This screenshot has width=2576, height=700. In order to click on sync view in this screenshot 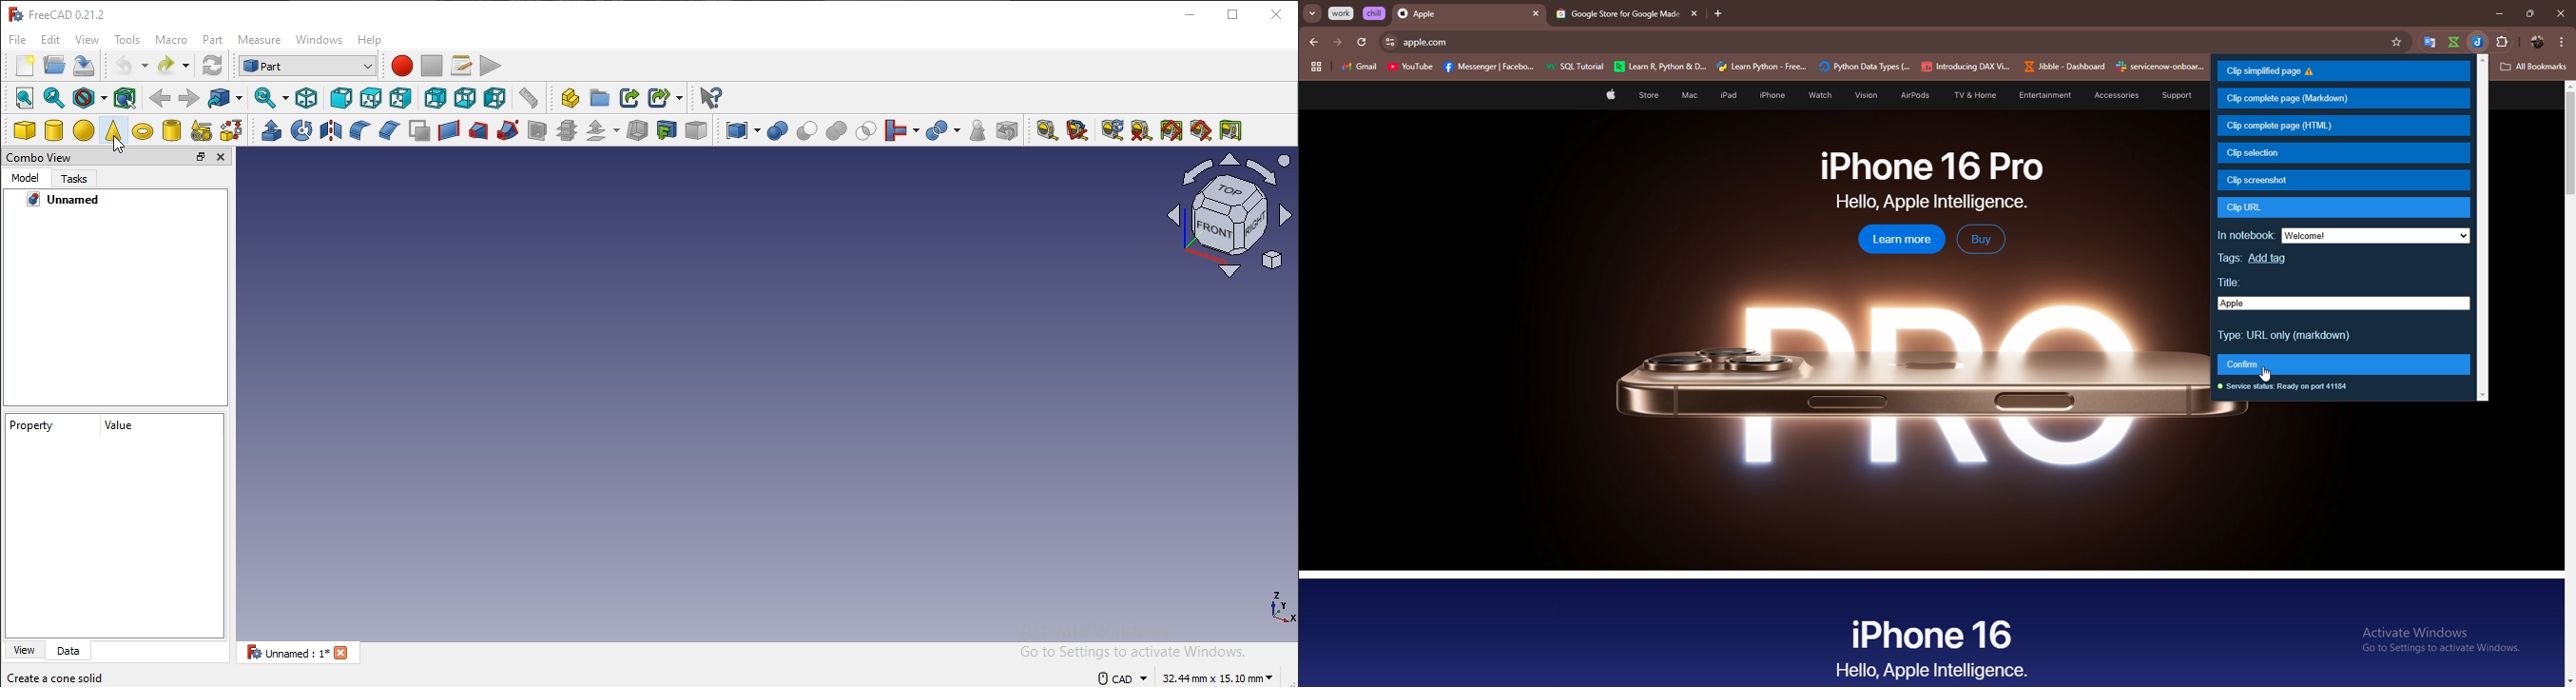, I will do `click(266, 97)`.